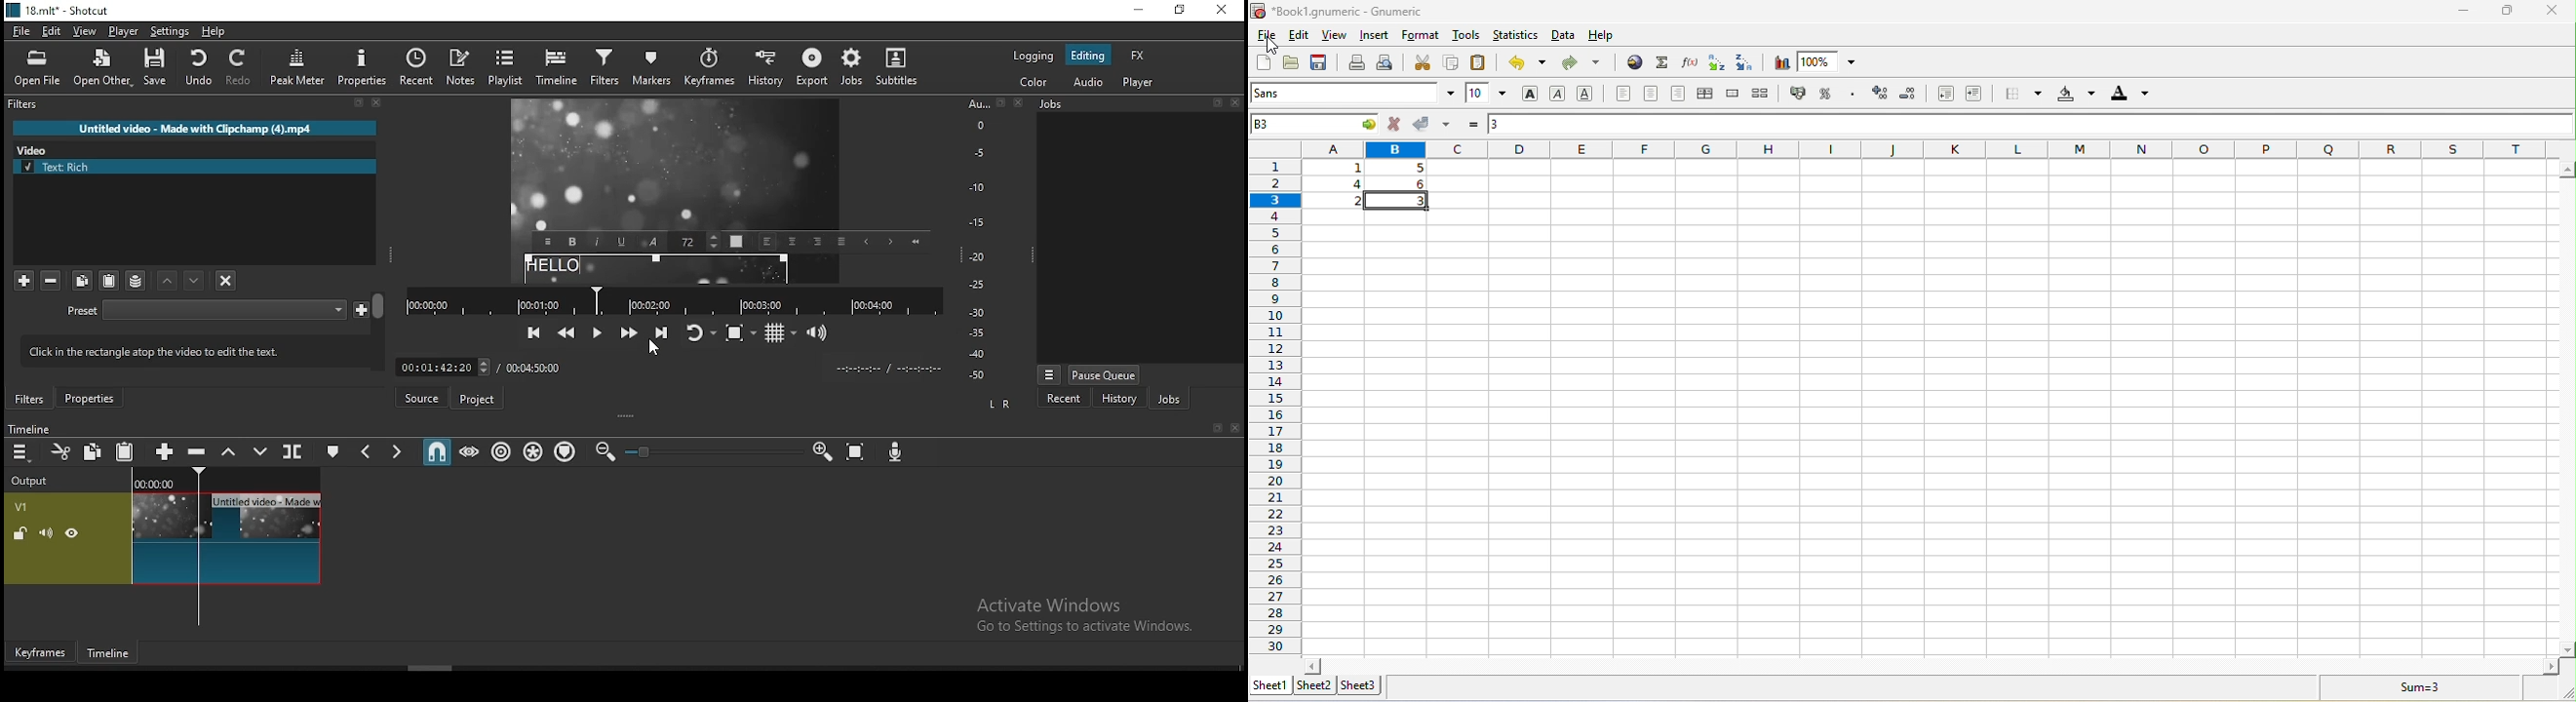 The image size is (2576, 728). What do you see at coordinates (656, 269) in the screenshot?
I see `text` at bounding box center [656, 269].